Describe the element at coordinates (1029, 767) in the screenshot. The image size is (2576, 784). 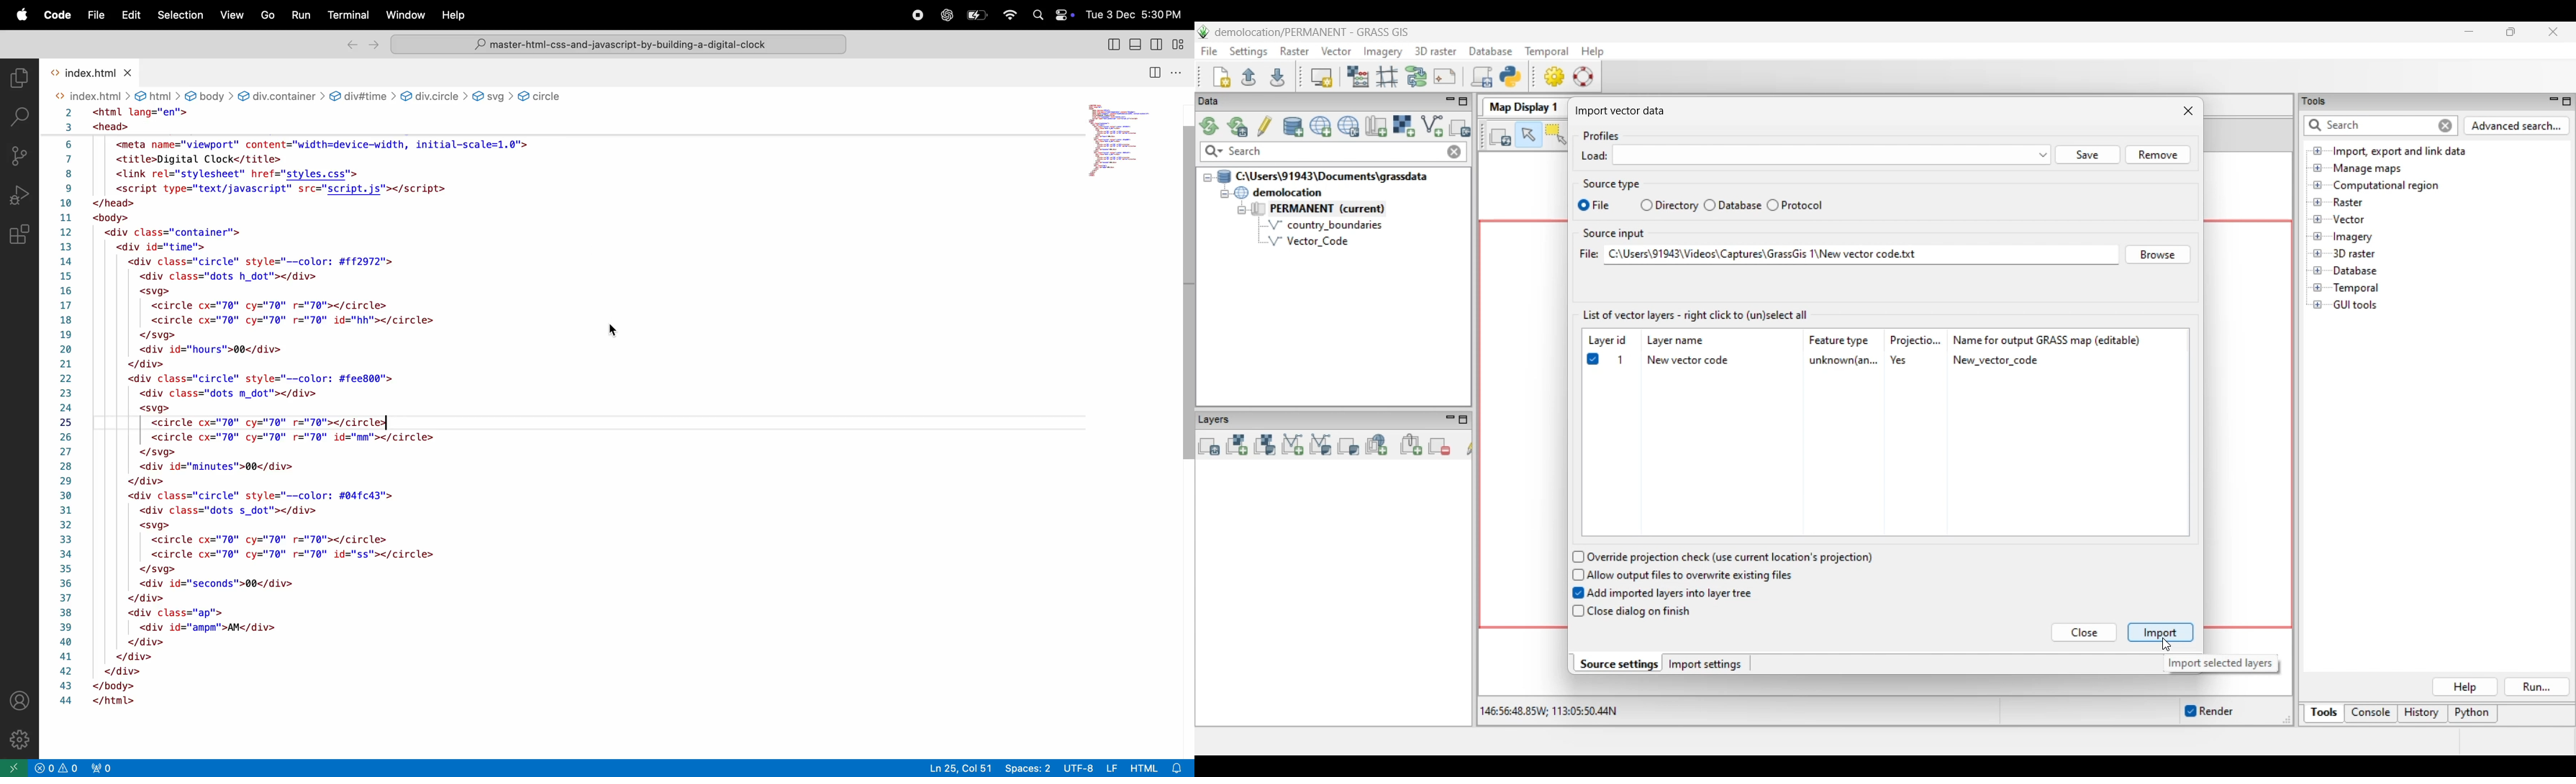
I see `space 2` at that location.